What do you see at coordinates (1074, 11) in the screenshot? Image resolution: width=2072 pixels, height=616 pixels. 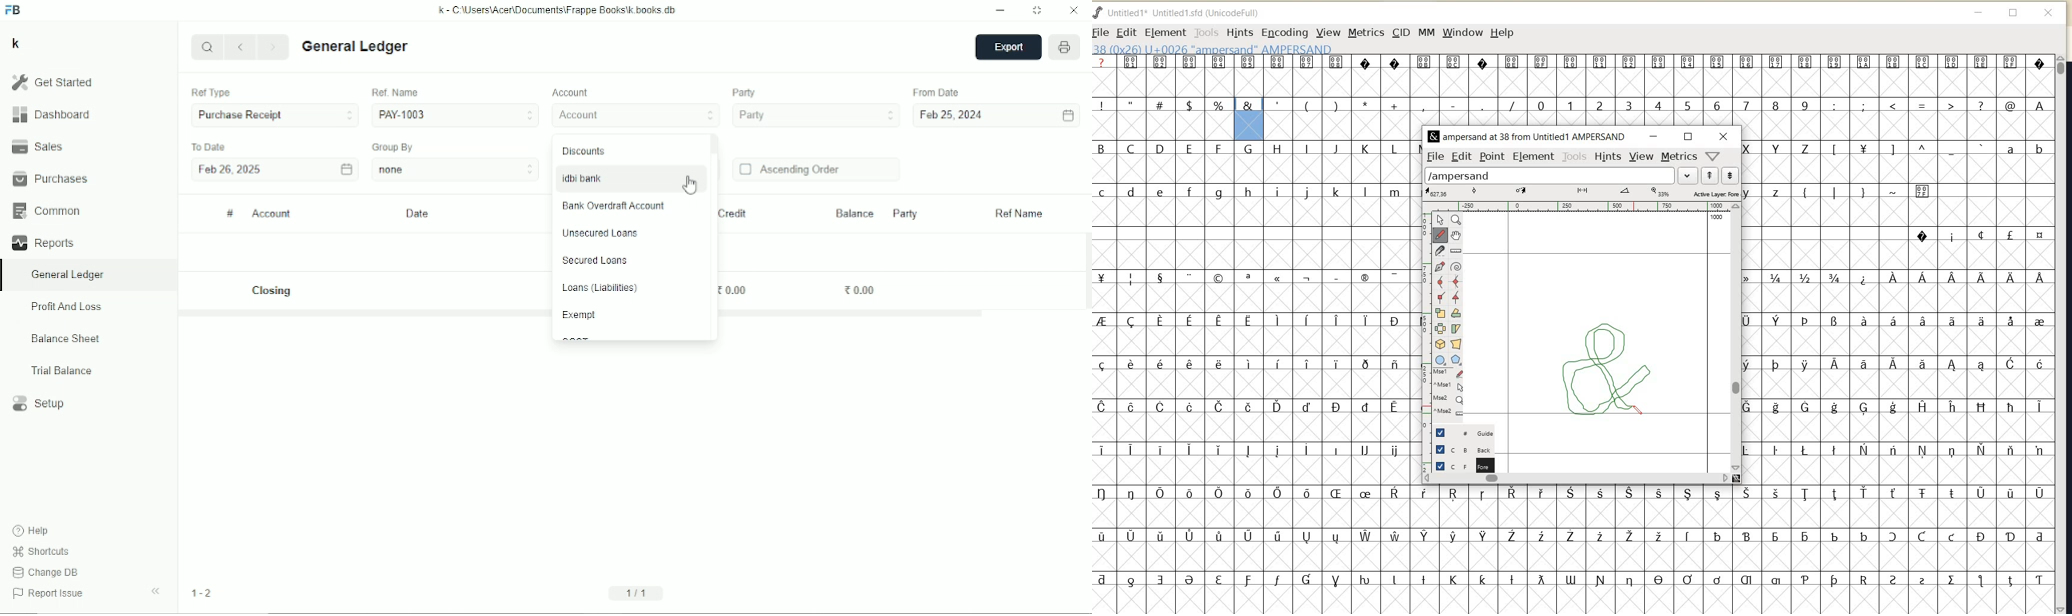 I see `Close` at bounding box center [1074, 11].